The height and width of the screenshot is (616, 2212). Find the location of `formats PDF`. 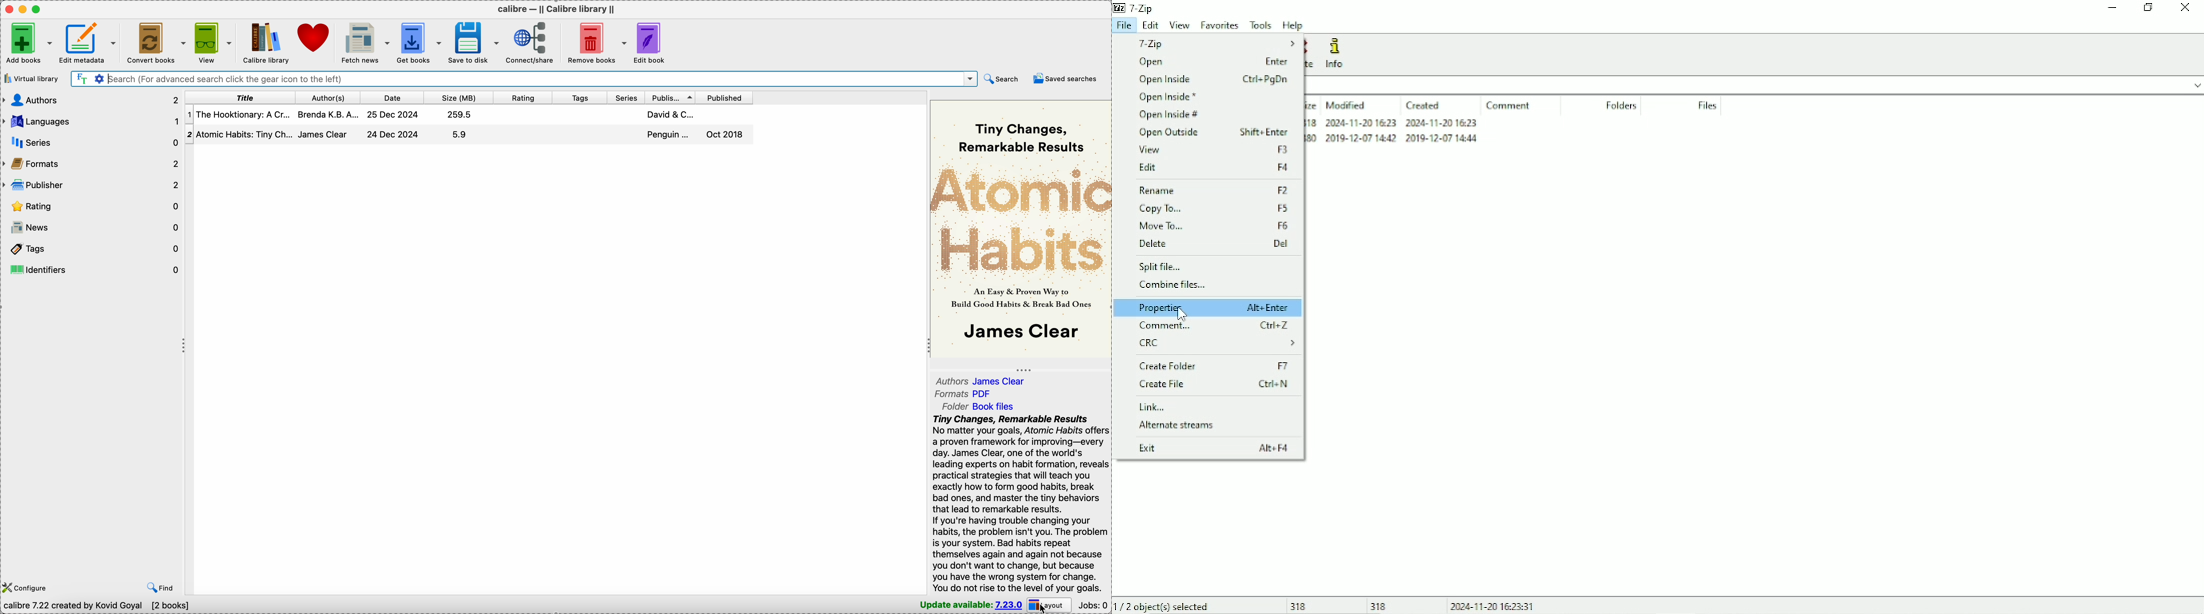

formats PDF is located at coordinates (965, 393).